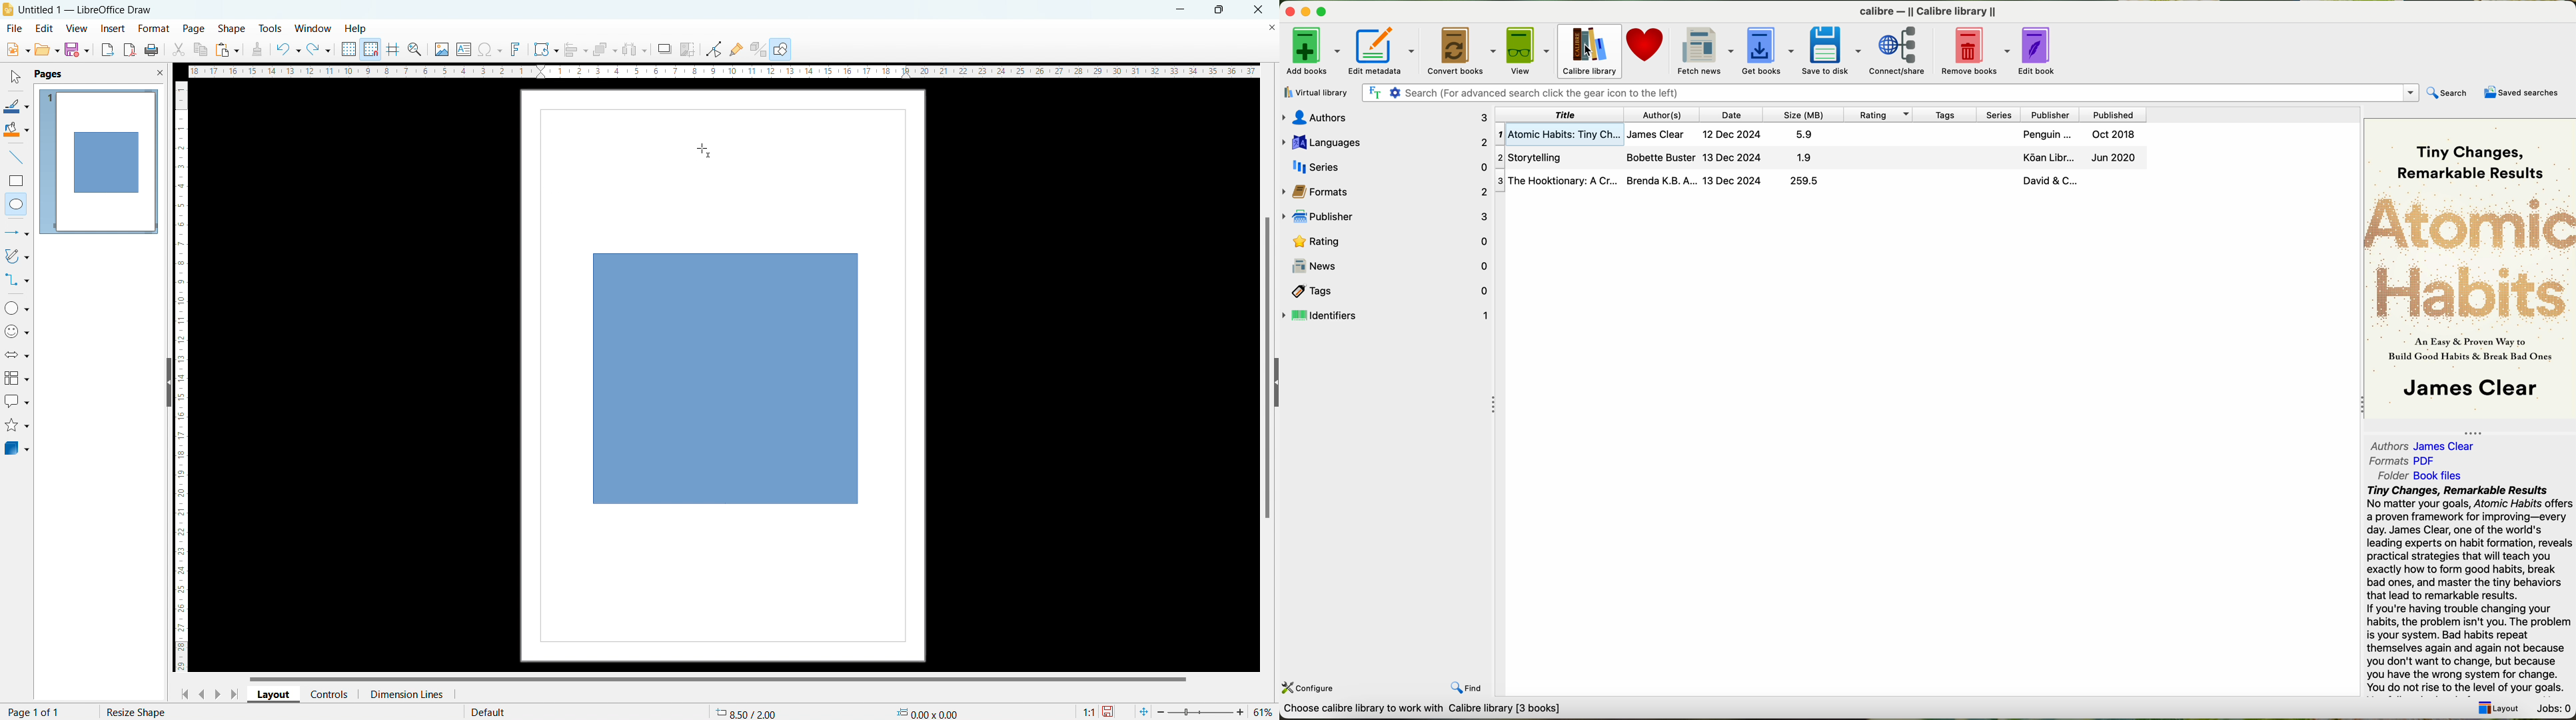 This screenshot has height=728, width=2576. I want to click on default, so click(487, 711).